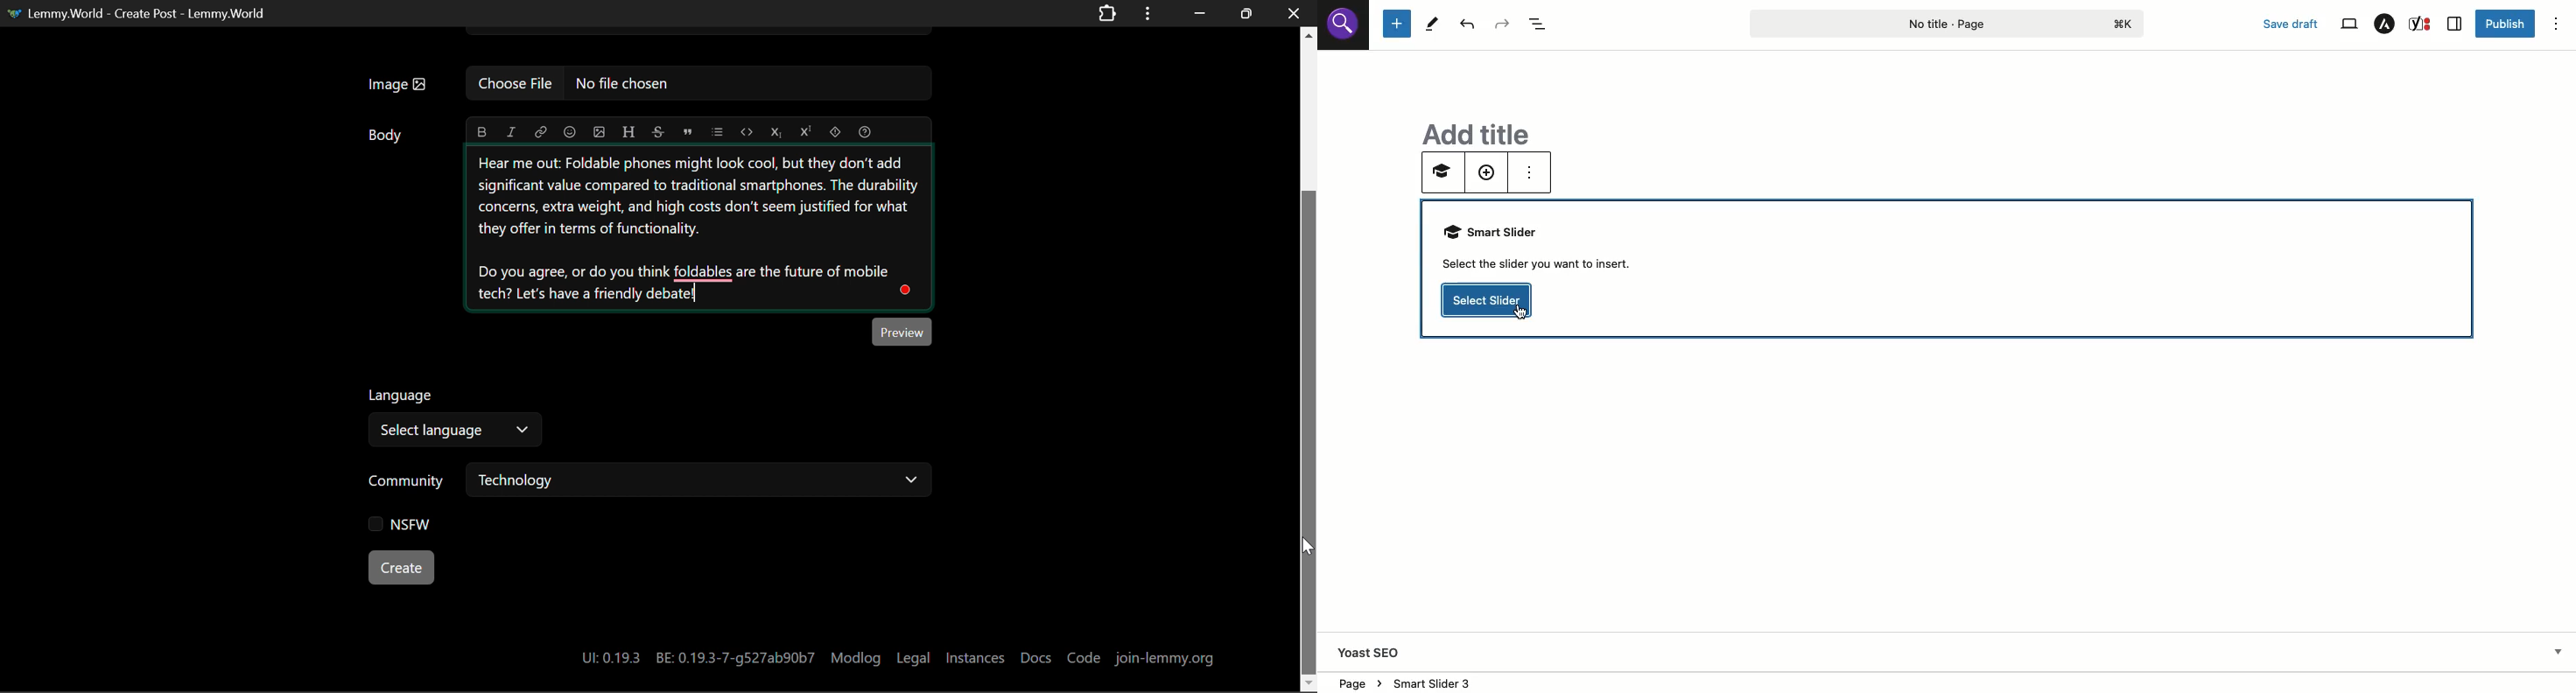  I want to click on Astra, so click(2385, 24).